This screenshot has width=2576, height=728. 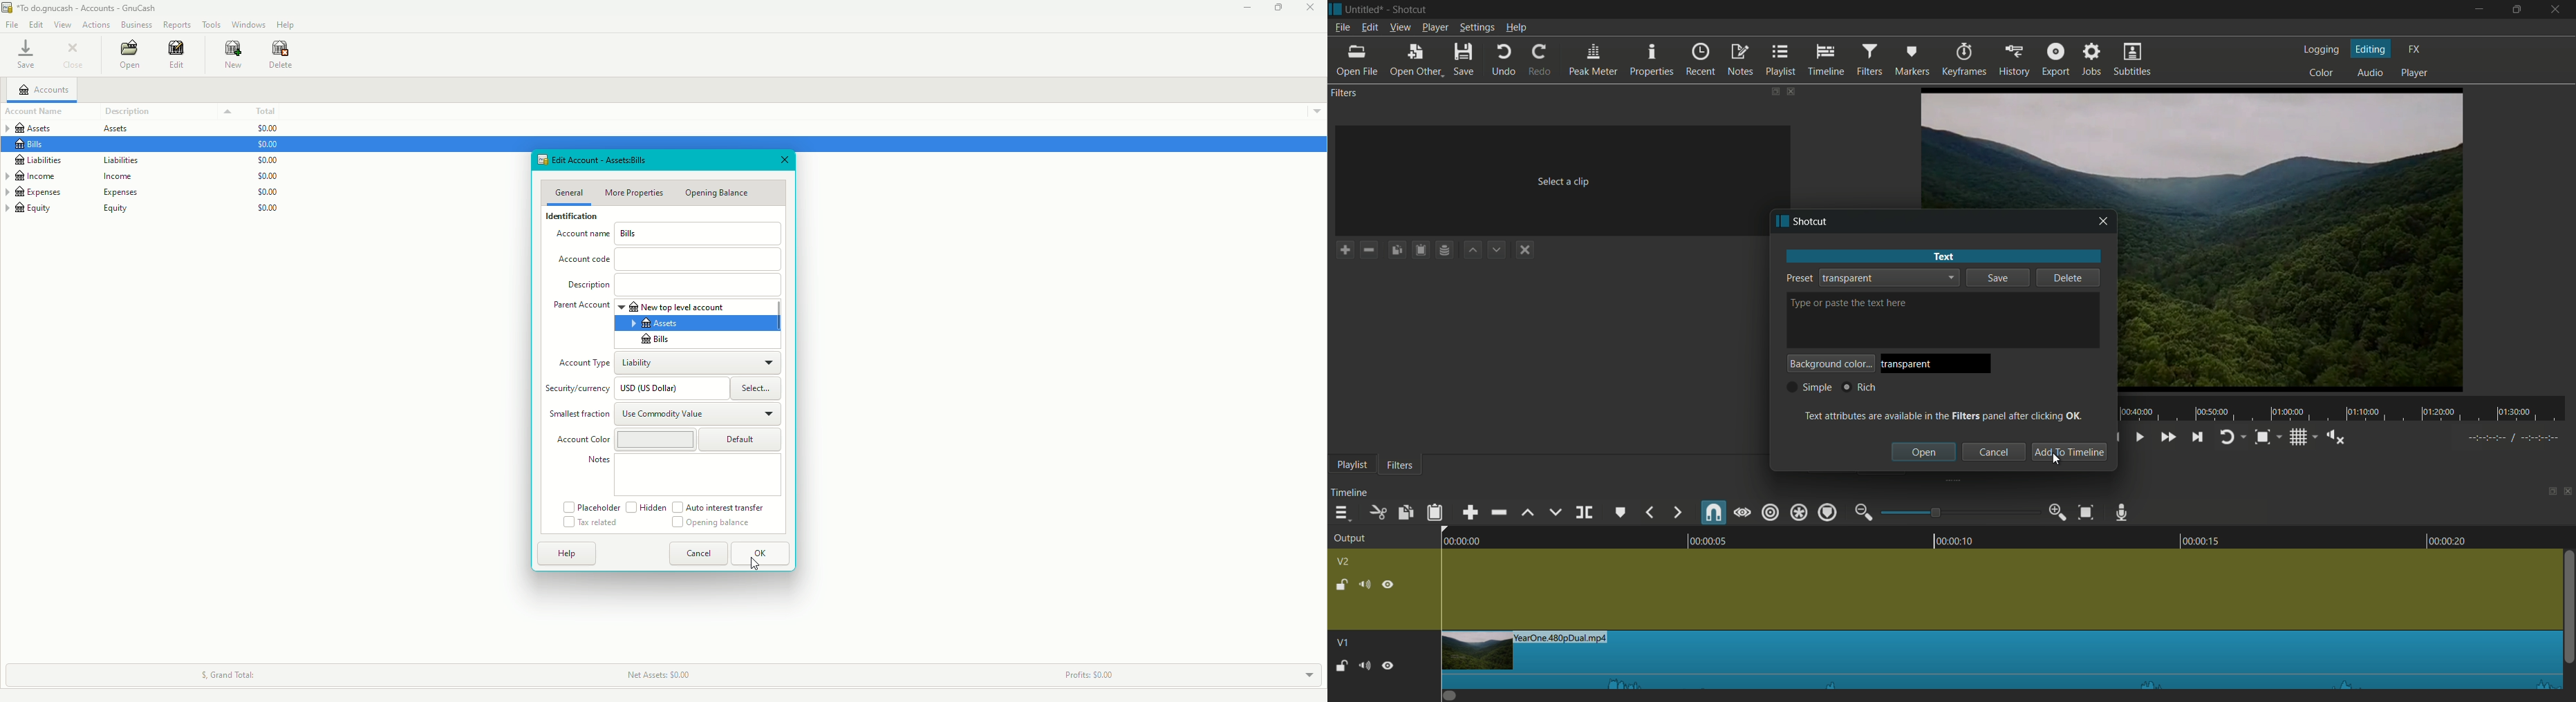 What do you see at coordinates (2370, 72) in the screenshot?
I see `audio` at bounding box center [2370, 72].